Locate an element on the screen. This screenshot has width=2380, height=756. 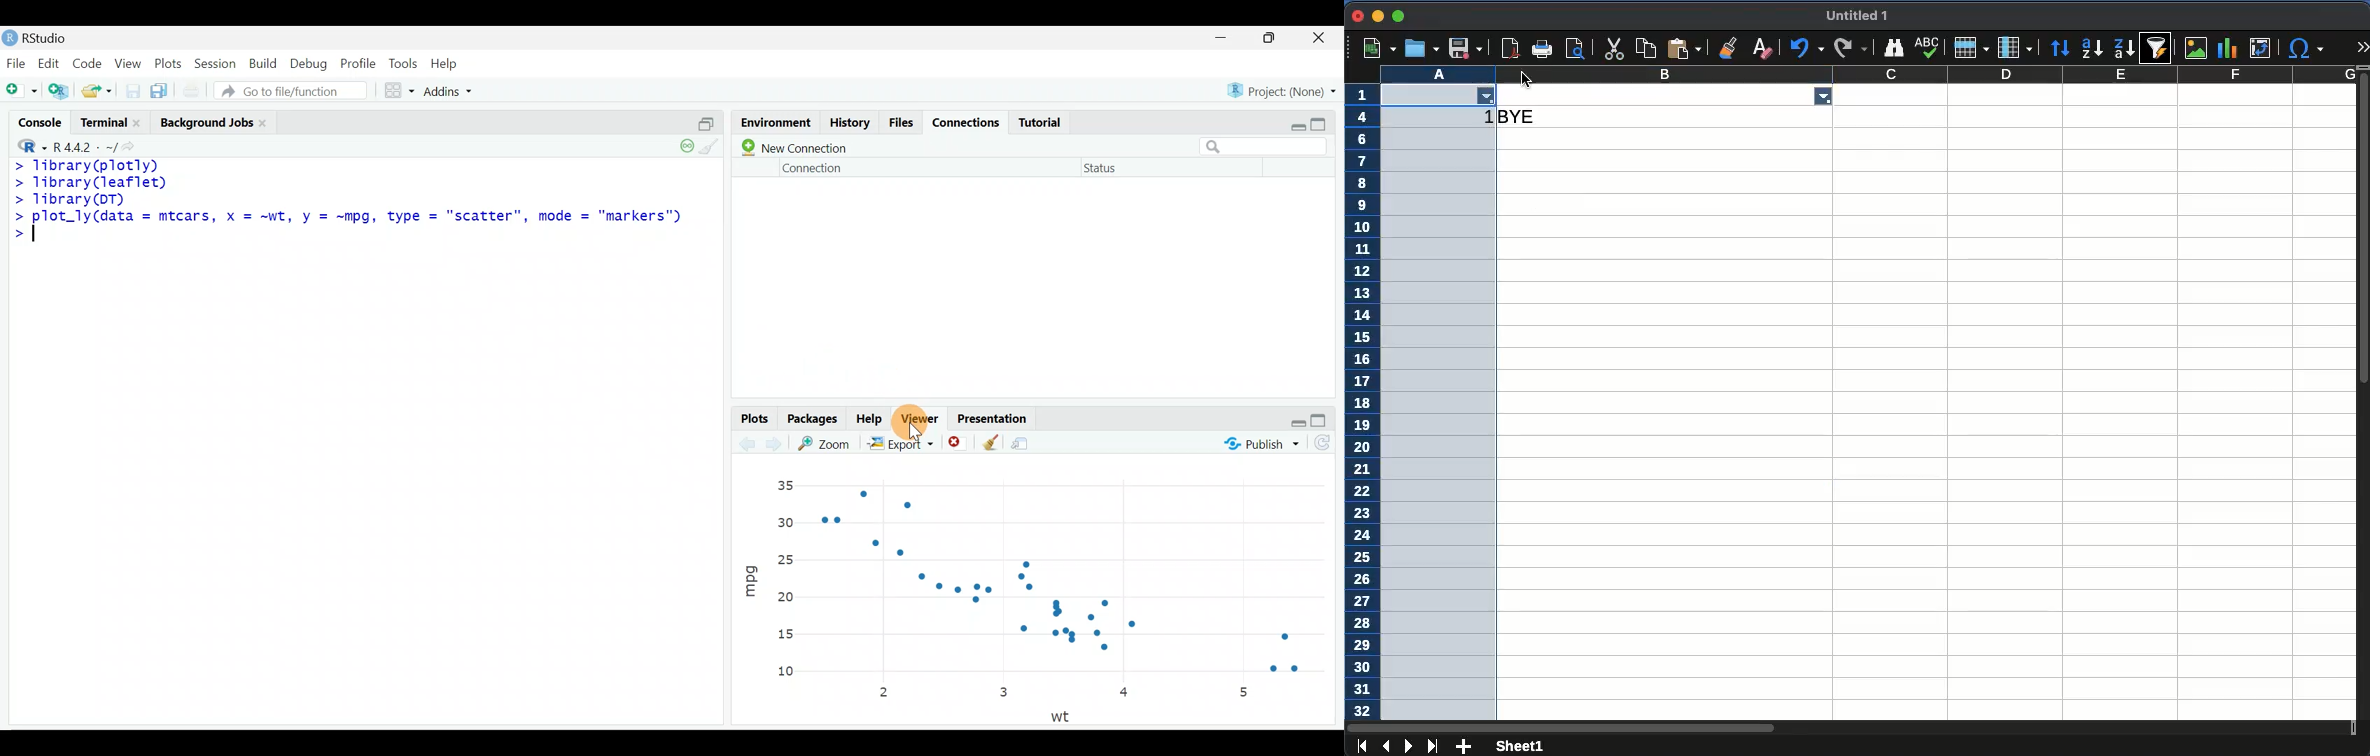
35 is located at coordinates (785, 485).